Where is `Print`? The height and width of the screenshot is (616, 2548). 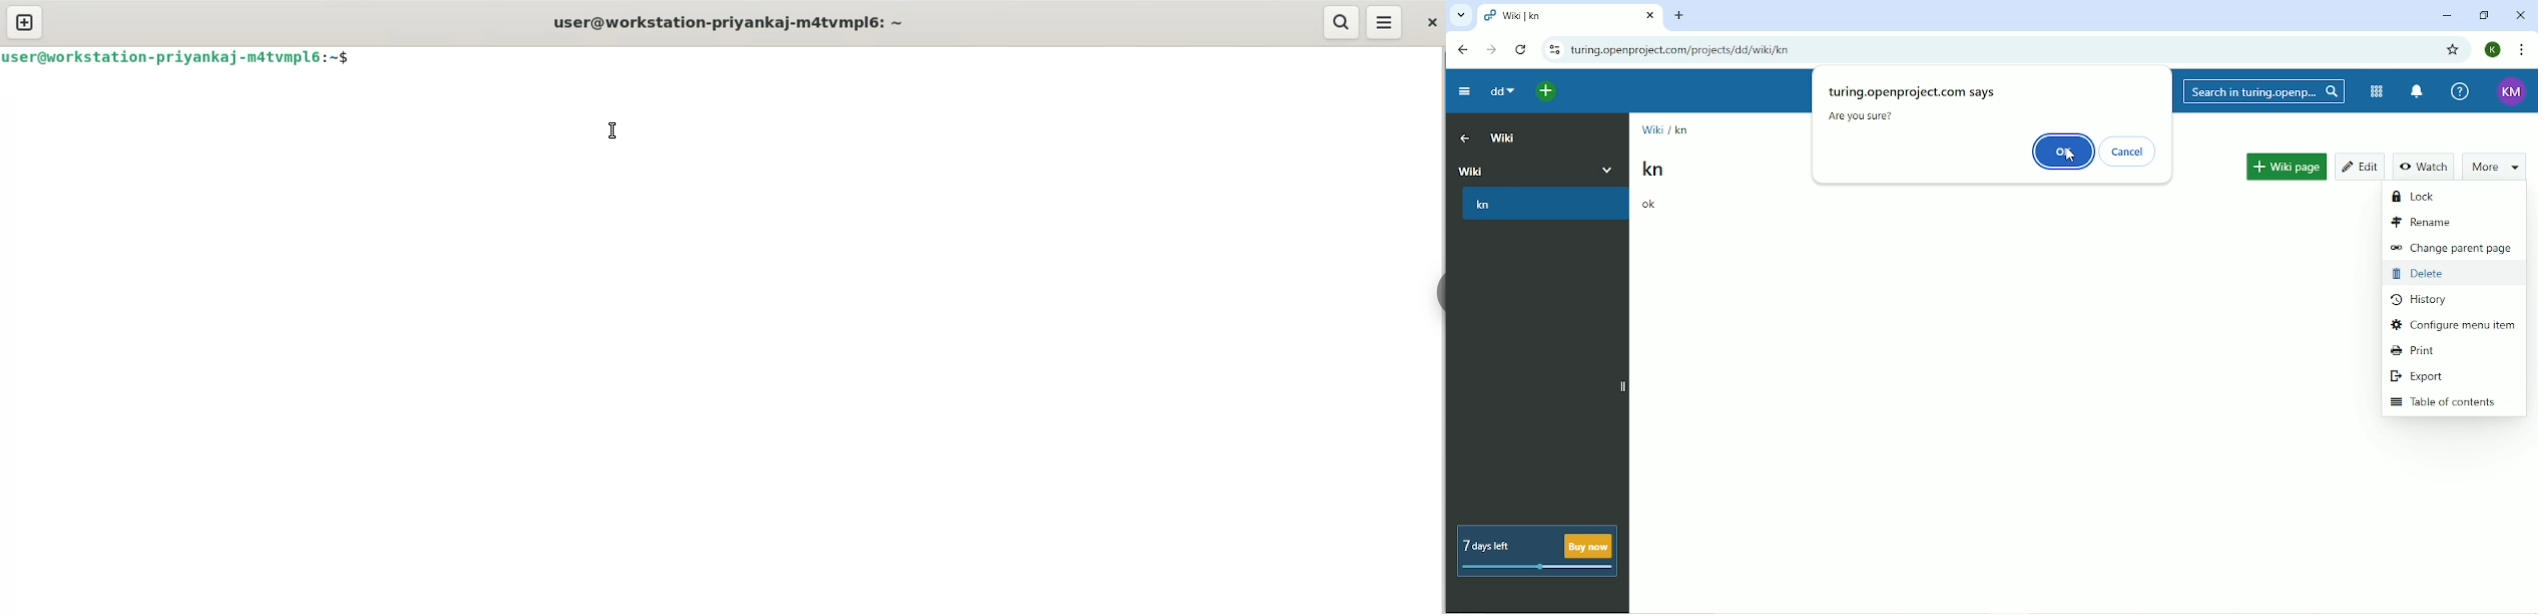 Print is located at coordinates (2416, 350).